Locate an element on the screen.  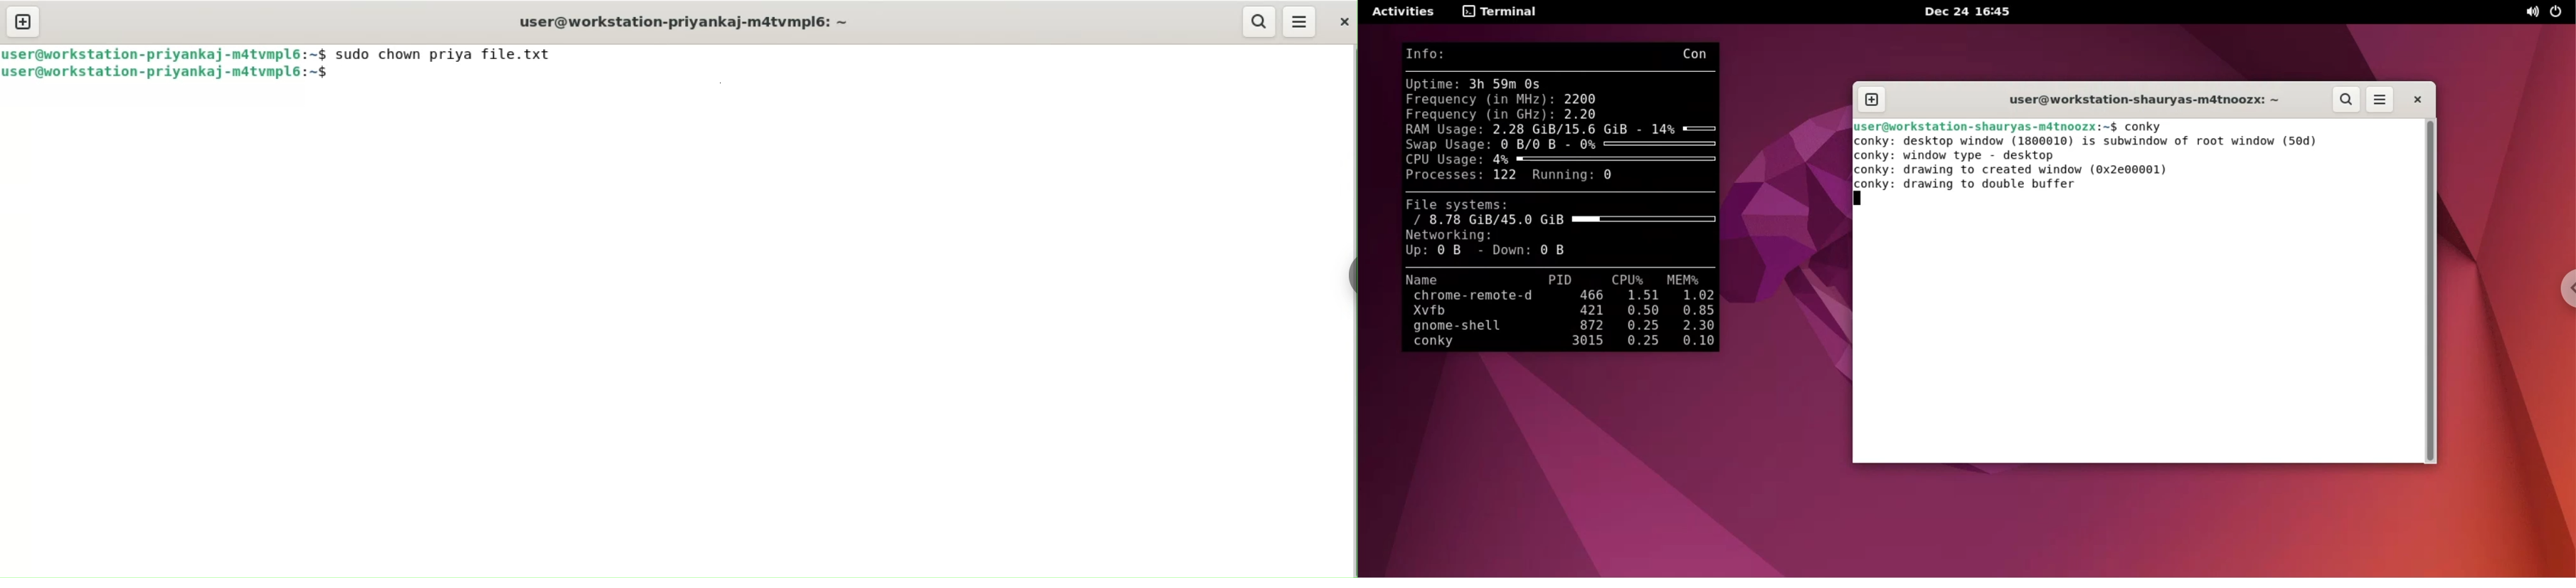
close is located at coordinates (1341, 21).